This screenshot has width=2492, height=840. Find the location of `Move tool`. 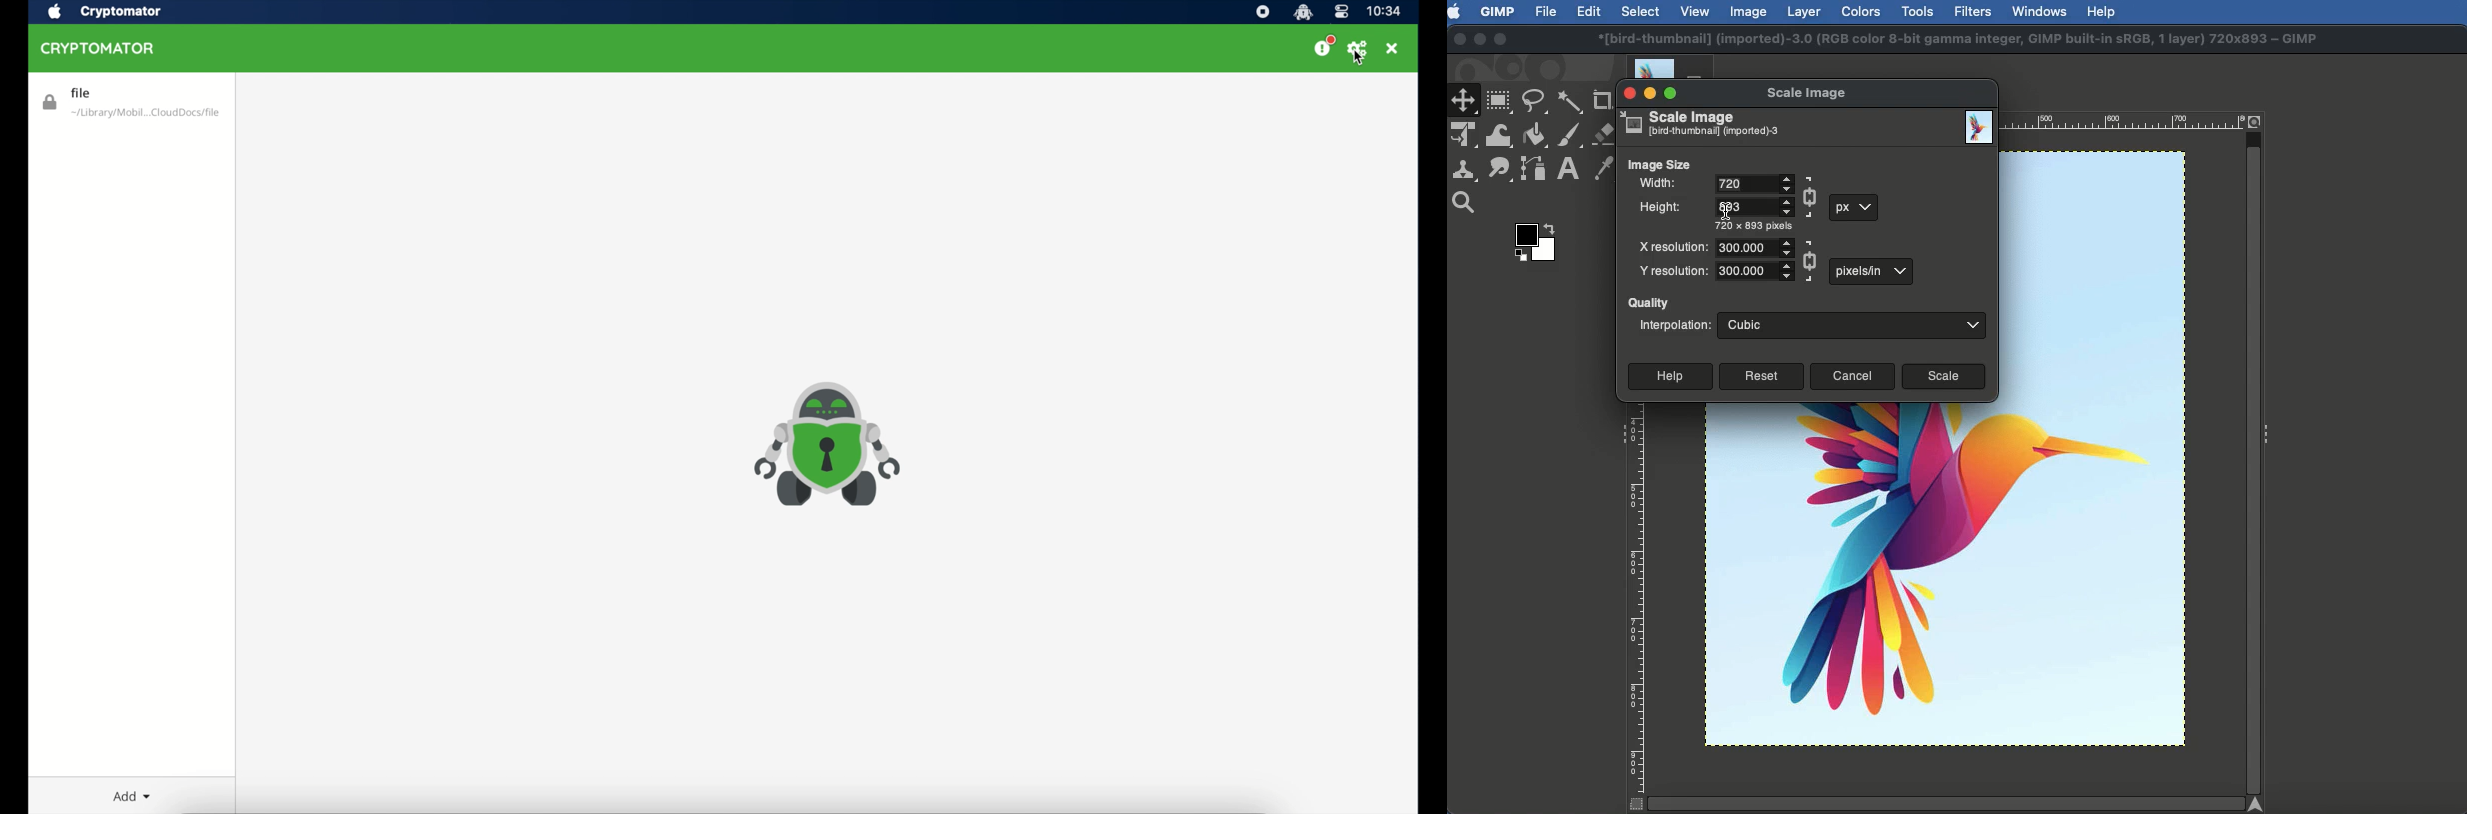

Move tool is located at coordinates (1464, 101).